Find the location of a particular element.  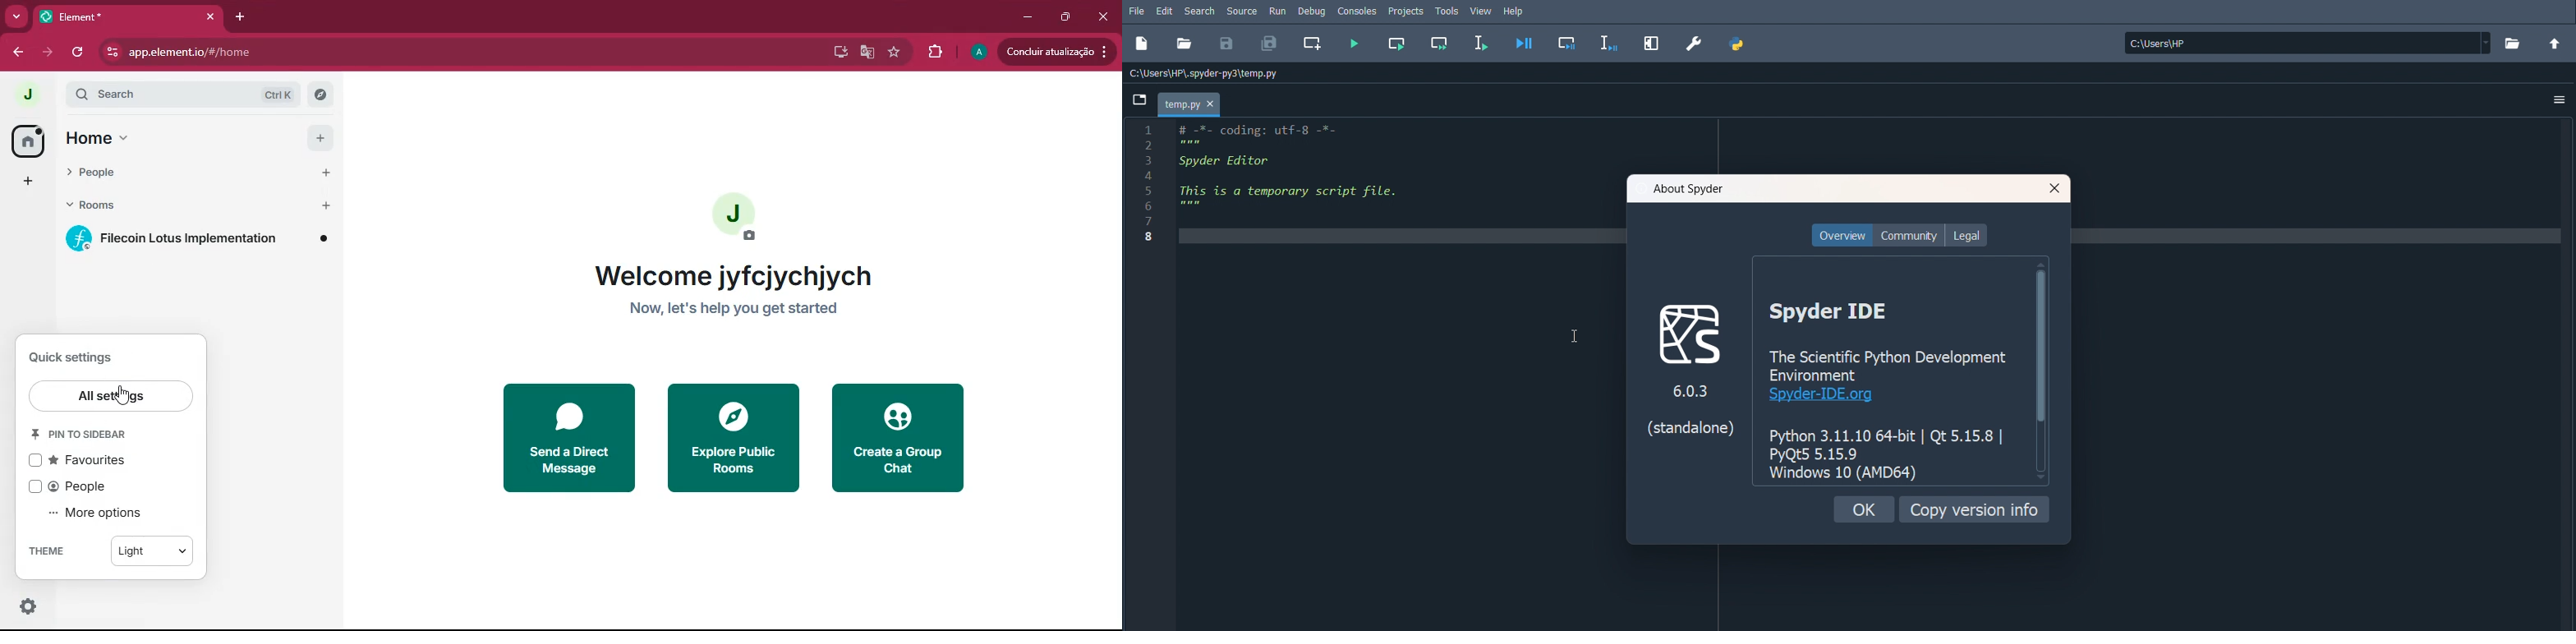

6.0.3
(standalone) is located at coordinates (1684, 416).